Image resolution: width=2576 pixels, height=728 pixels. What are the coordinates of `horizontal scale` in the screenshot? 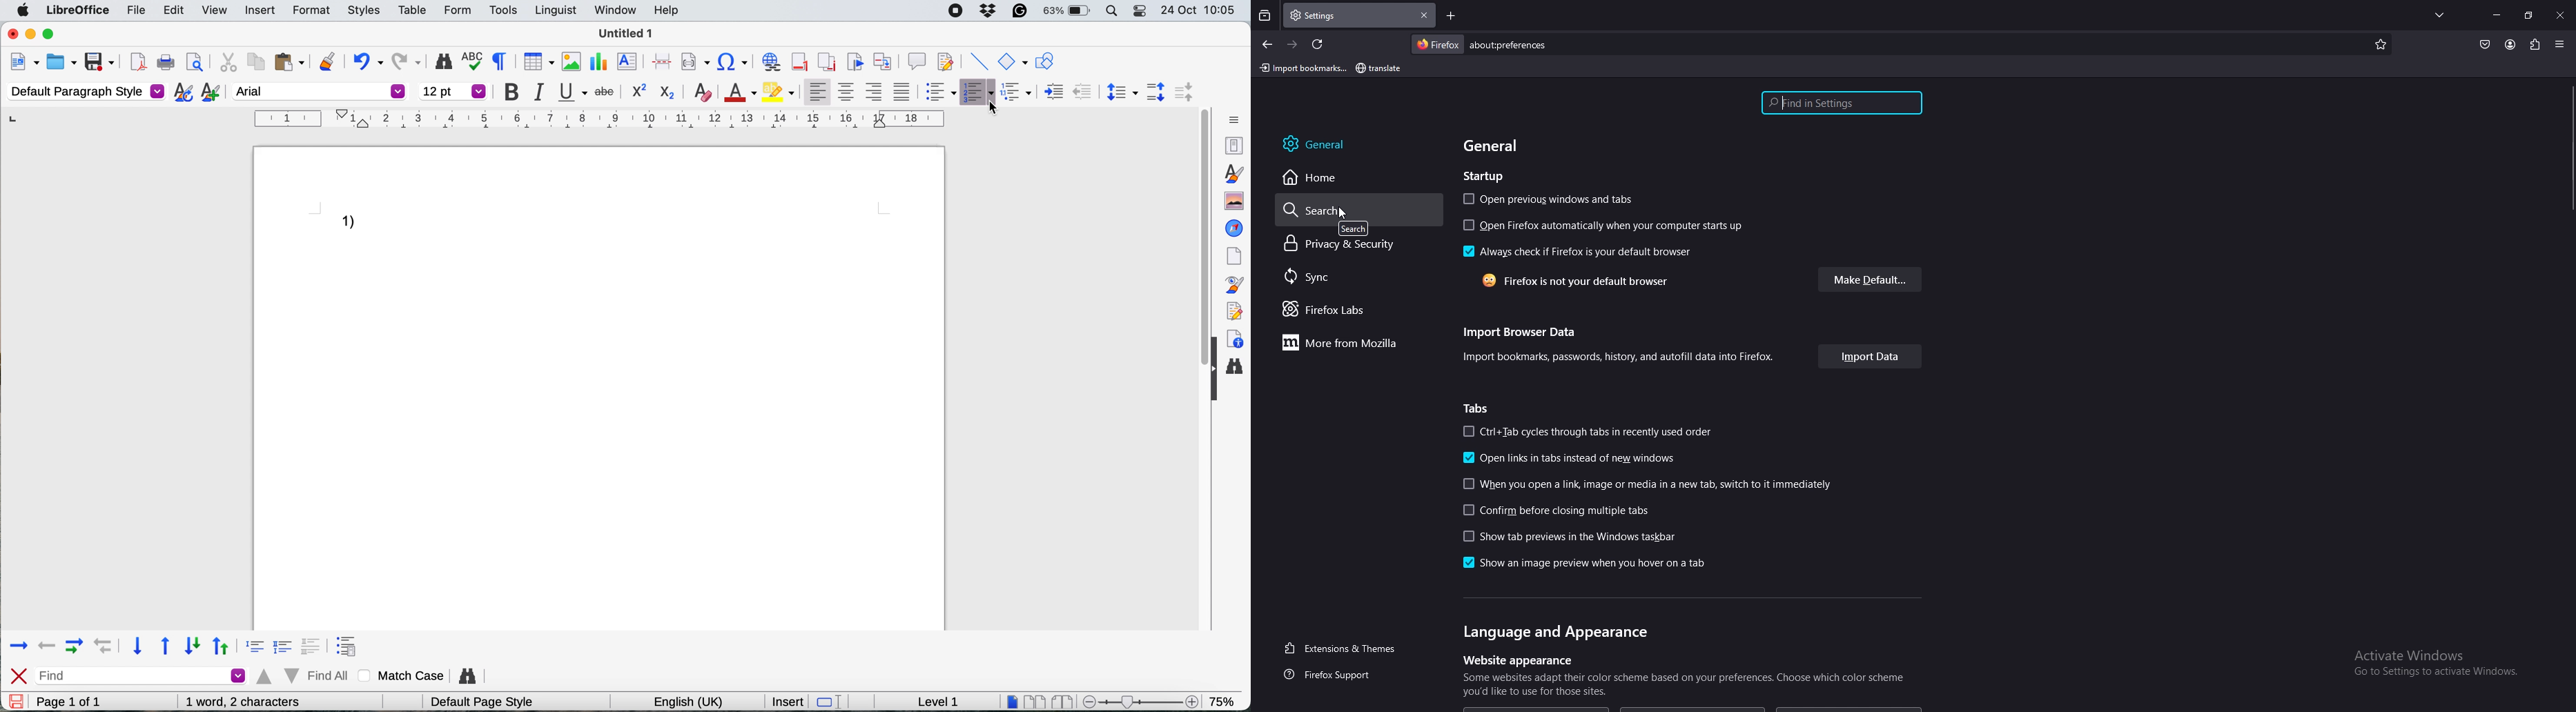 It's located at (601, 121).